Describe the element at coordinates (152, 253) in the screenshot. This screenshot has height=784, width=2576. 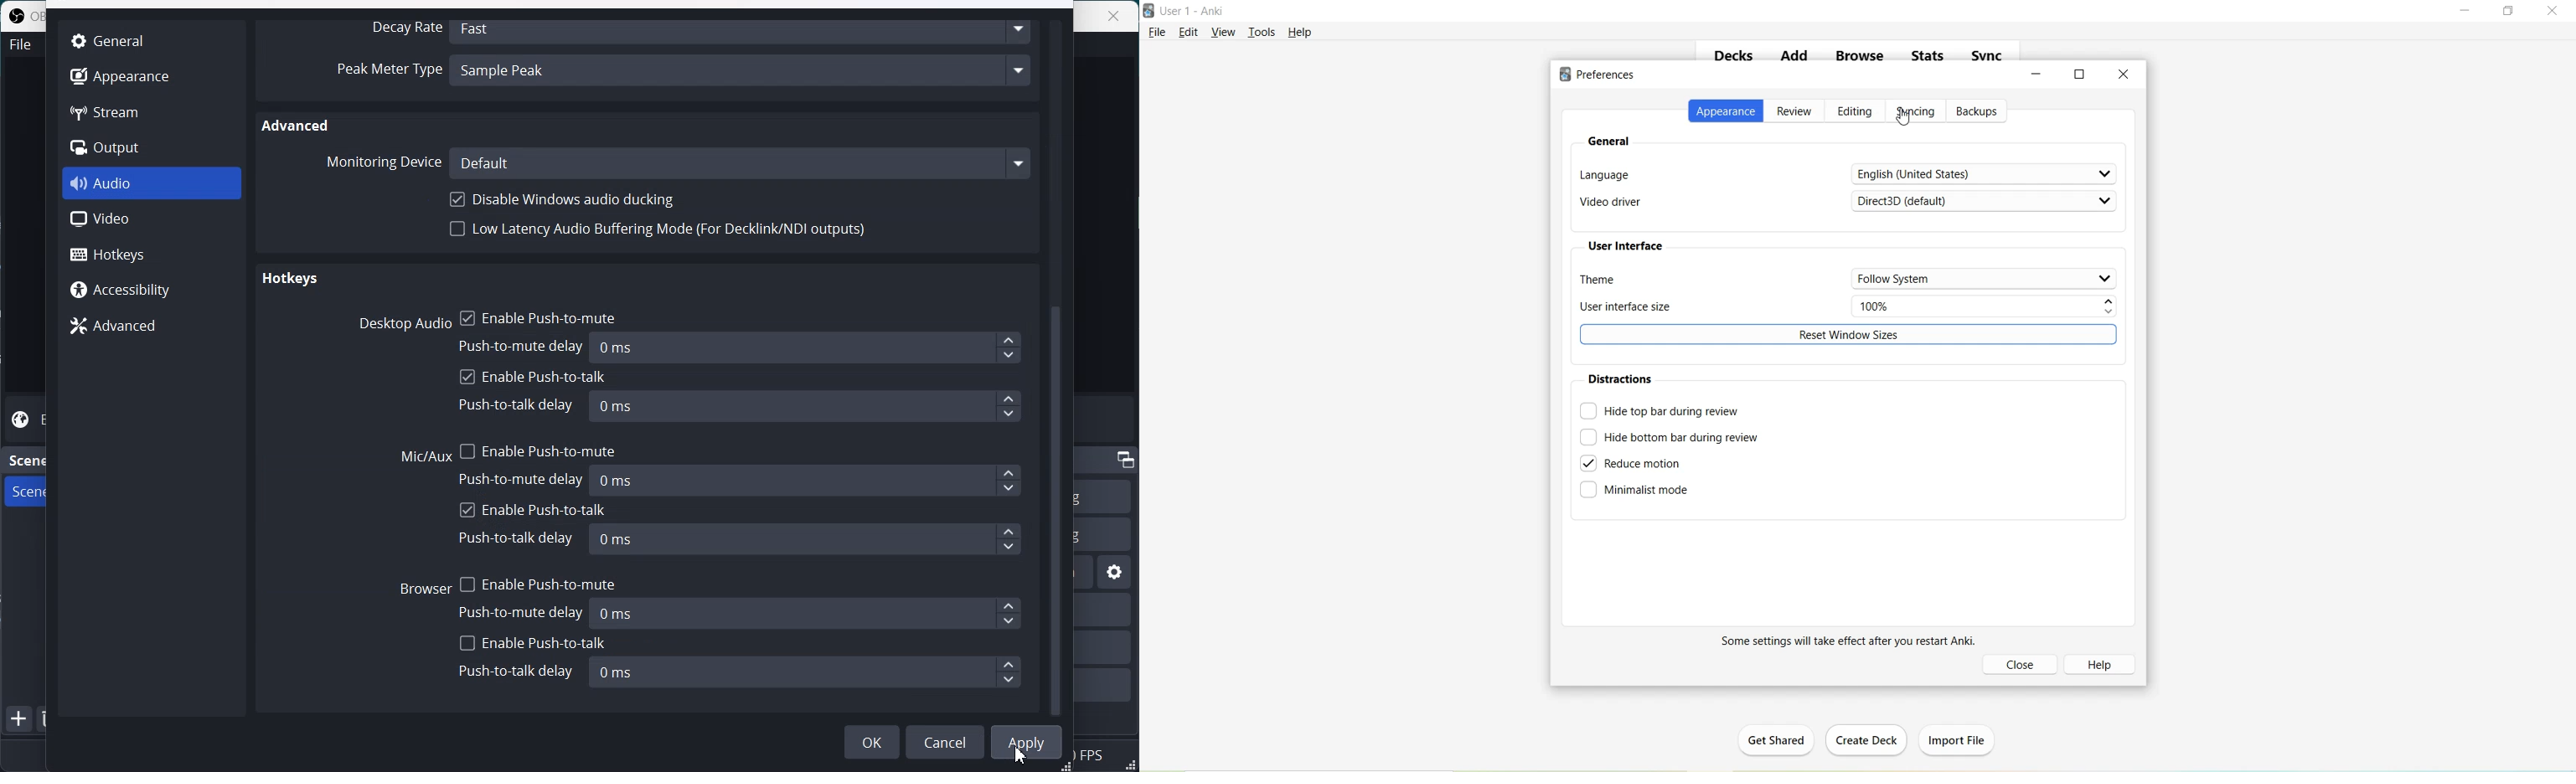
I see `Hotkeys` at that location.